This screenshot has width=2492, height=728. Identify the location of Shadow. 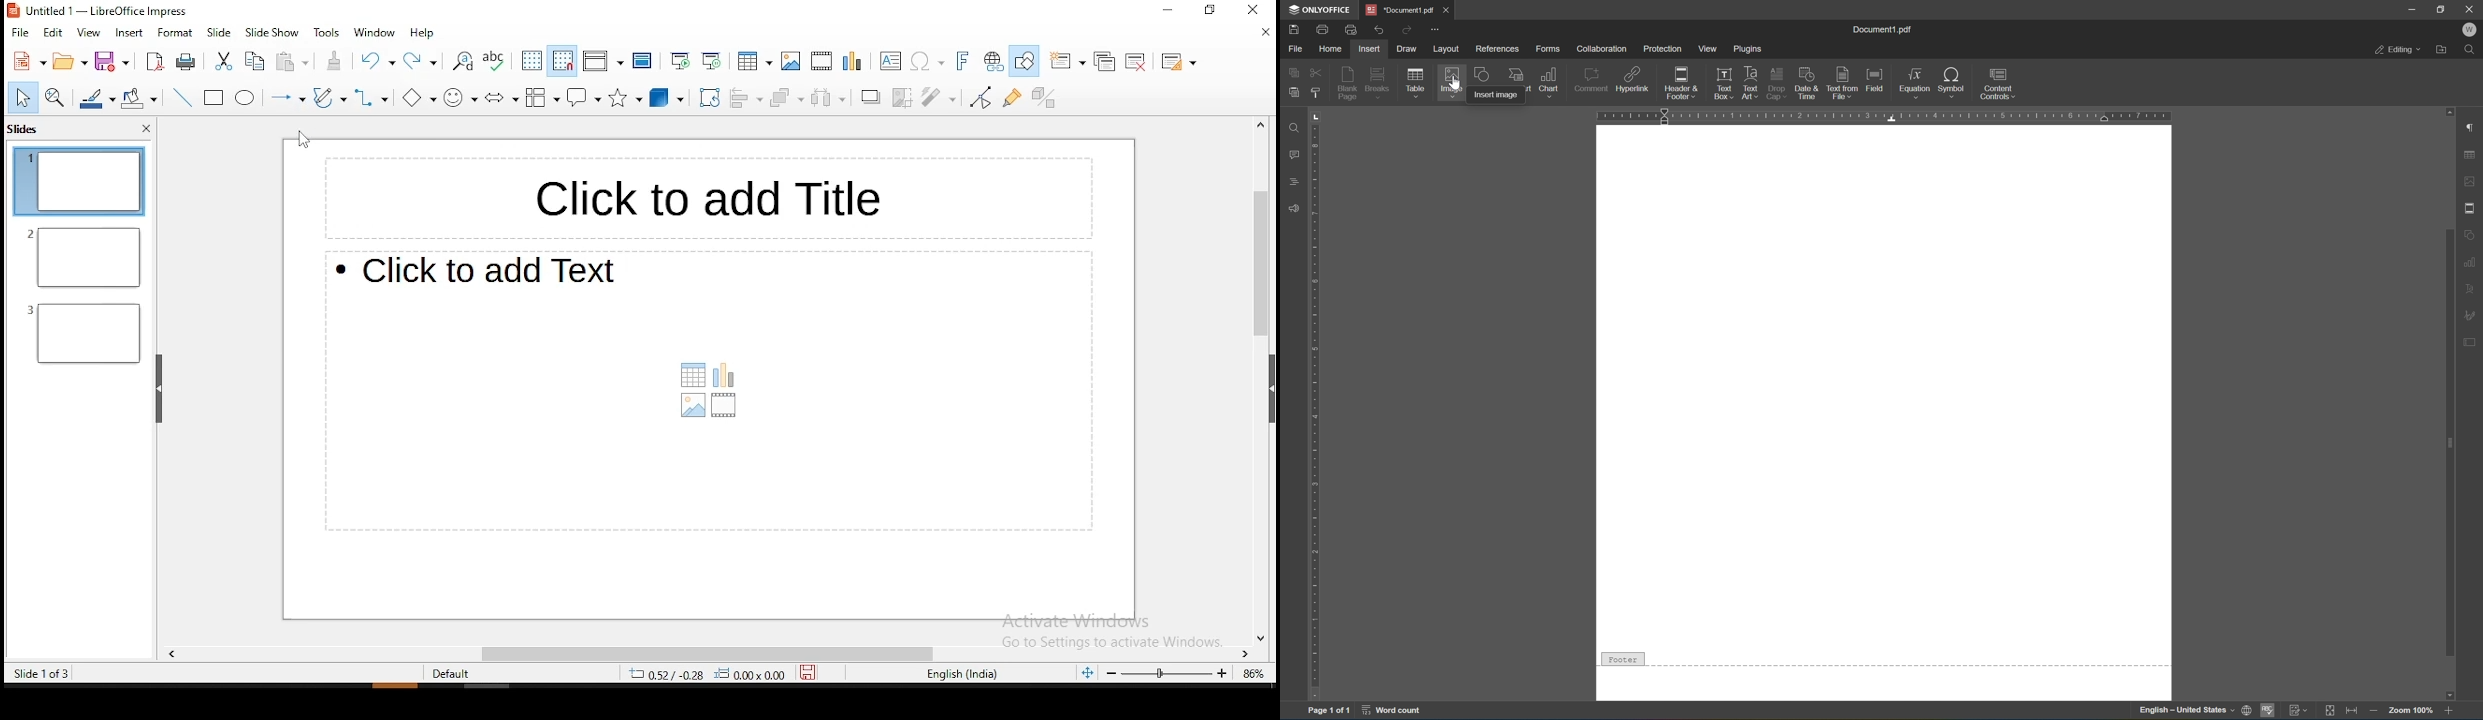
(868, 98).